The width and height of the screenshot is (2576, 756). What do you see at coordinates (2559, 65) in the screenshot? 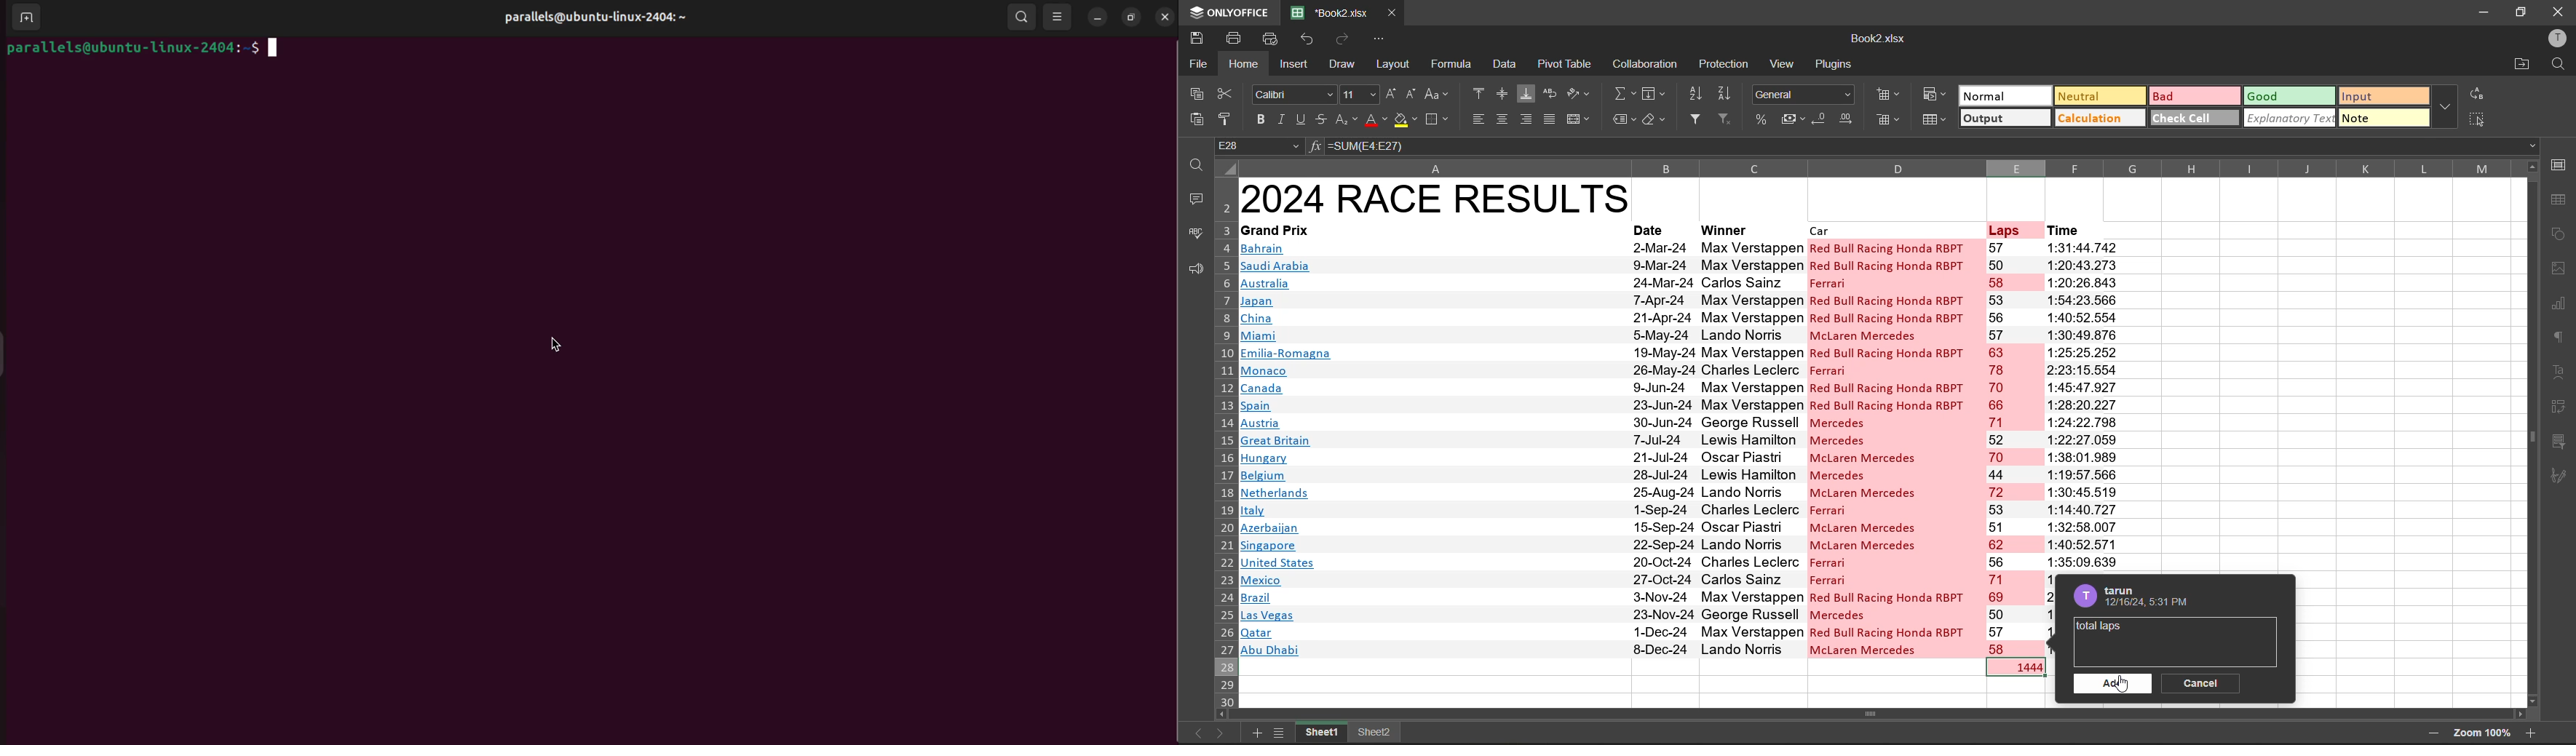
I see `find` at bounding box center [2559, 65].